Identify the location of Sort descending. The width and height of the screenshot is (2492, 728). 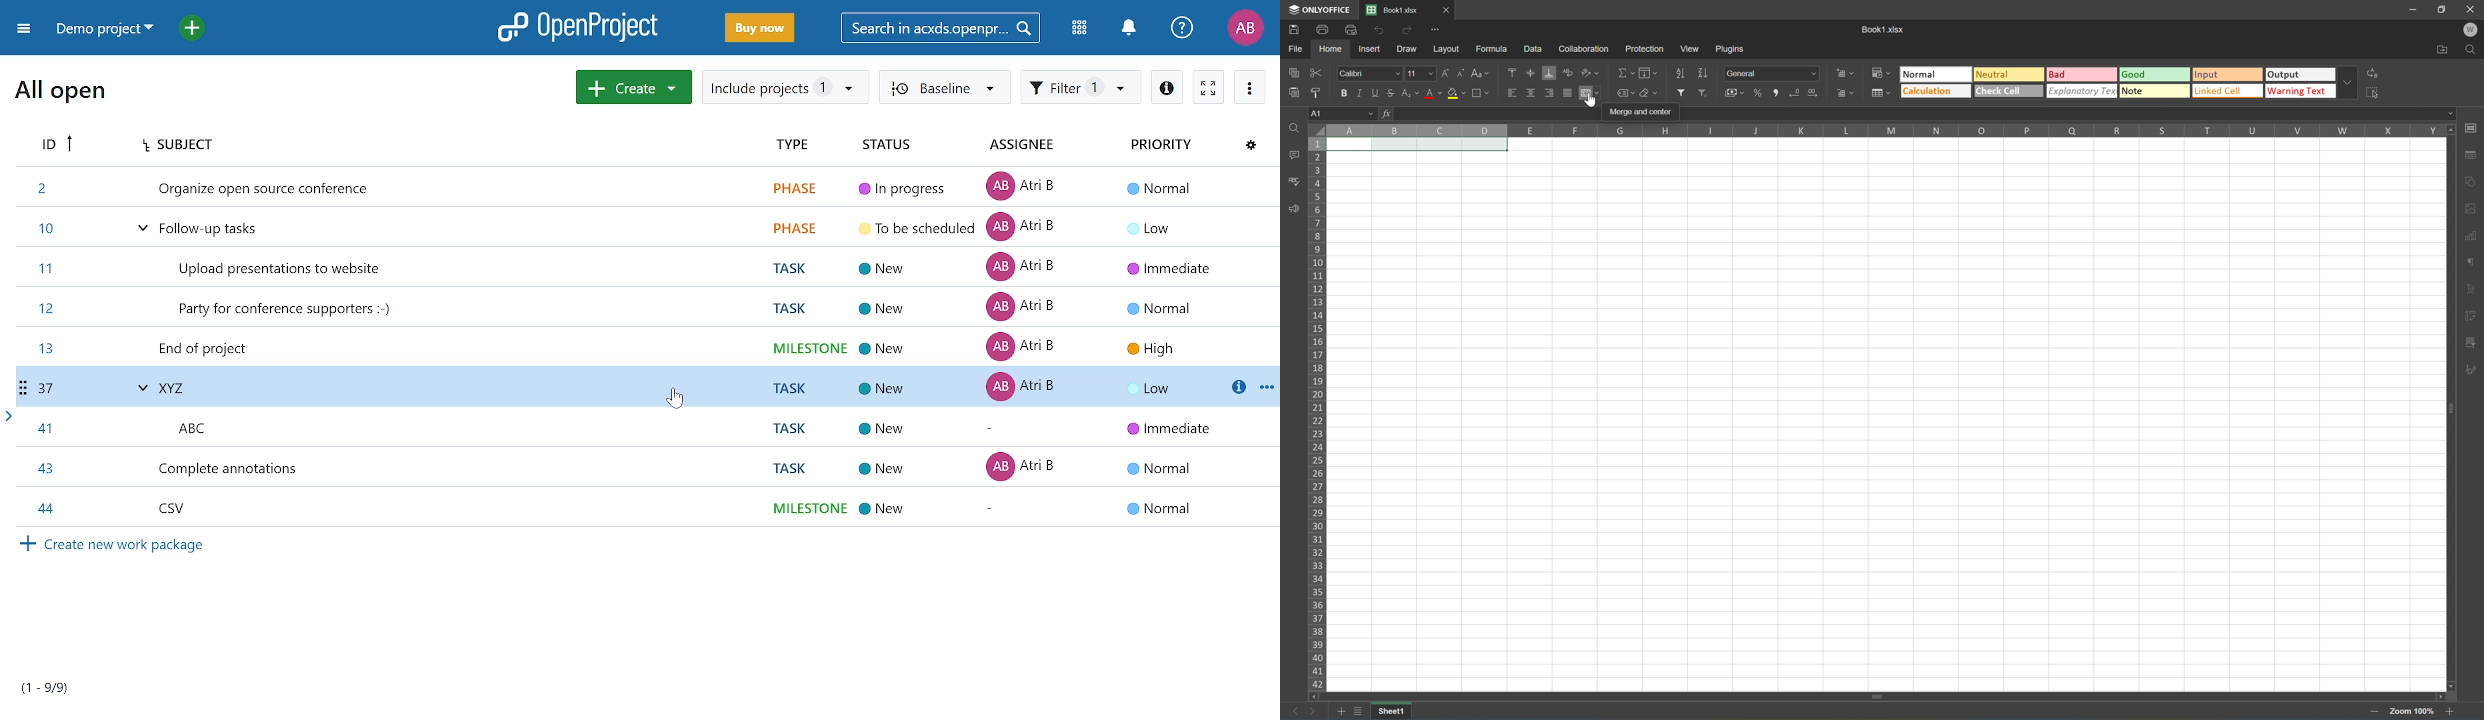
(1703, 72).